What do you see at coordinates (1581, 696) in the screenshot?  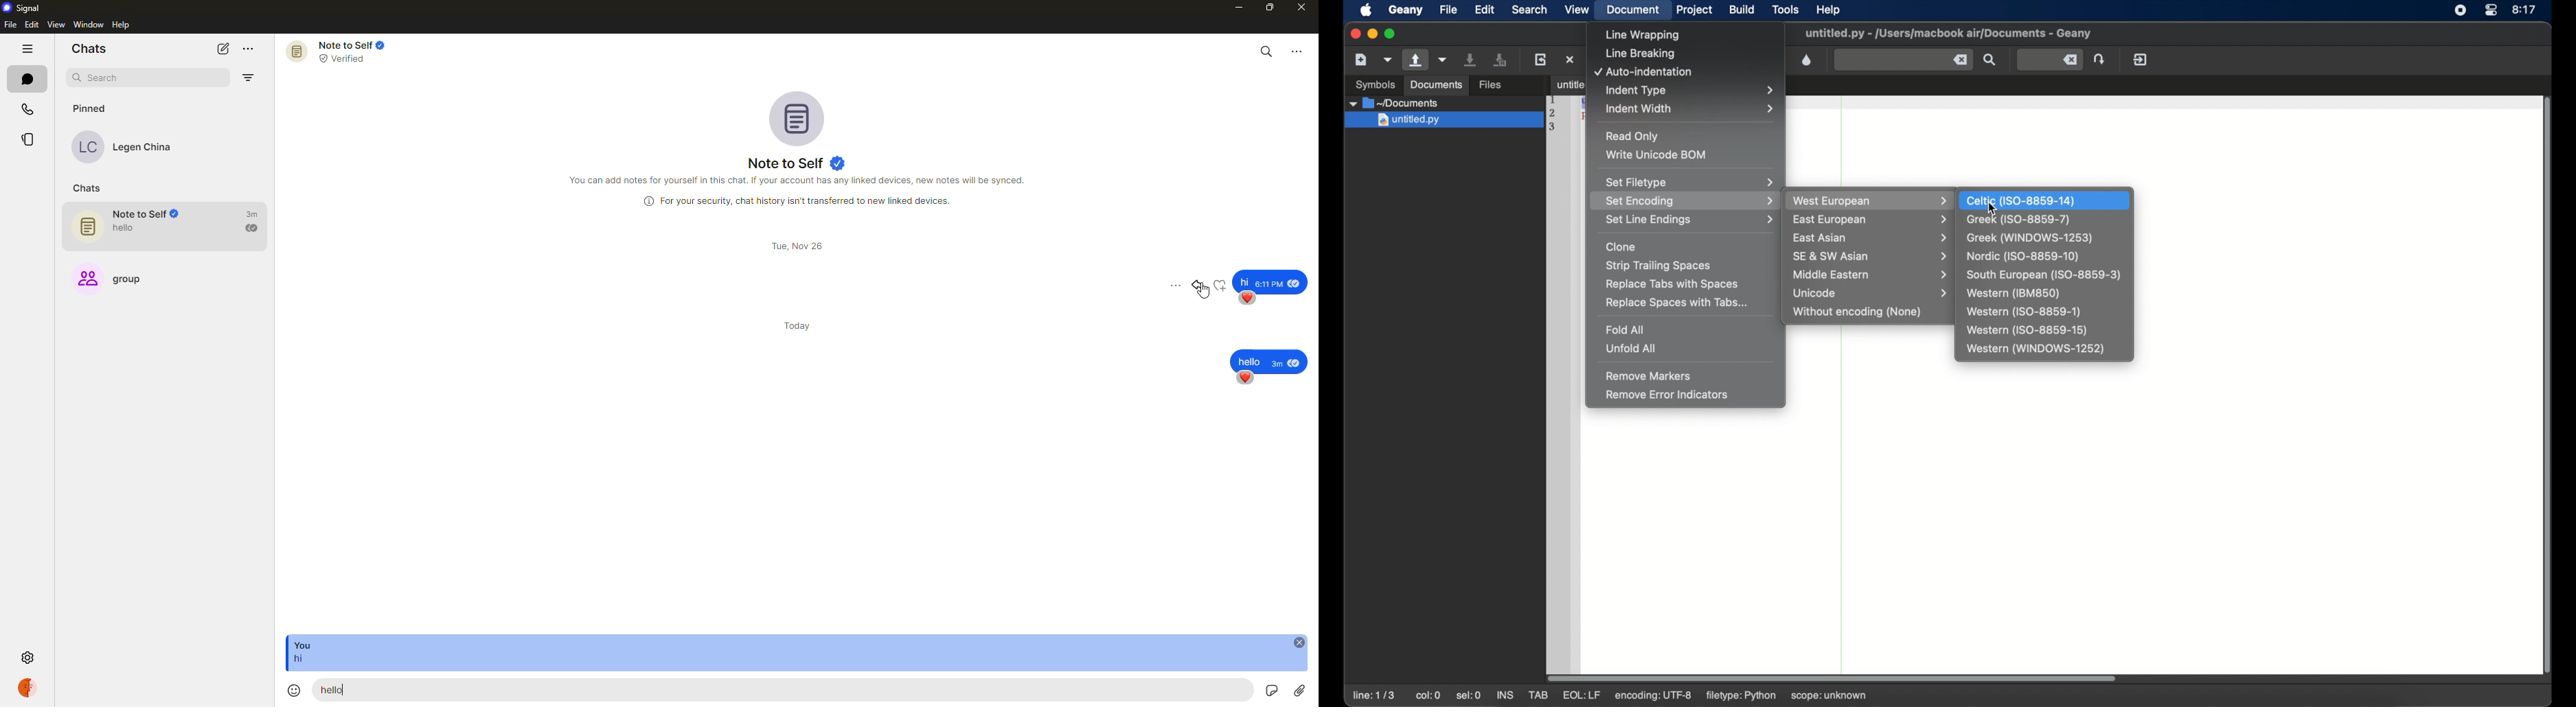 I see `mod` at bounding box center [1581, 696].